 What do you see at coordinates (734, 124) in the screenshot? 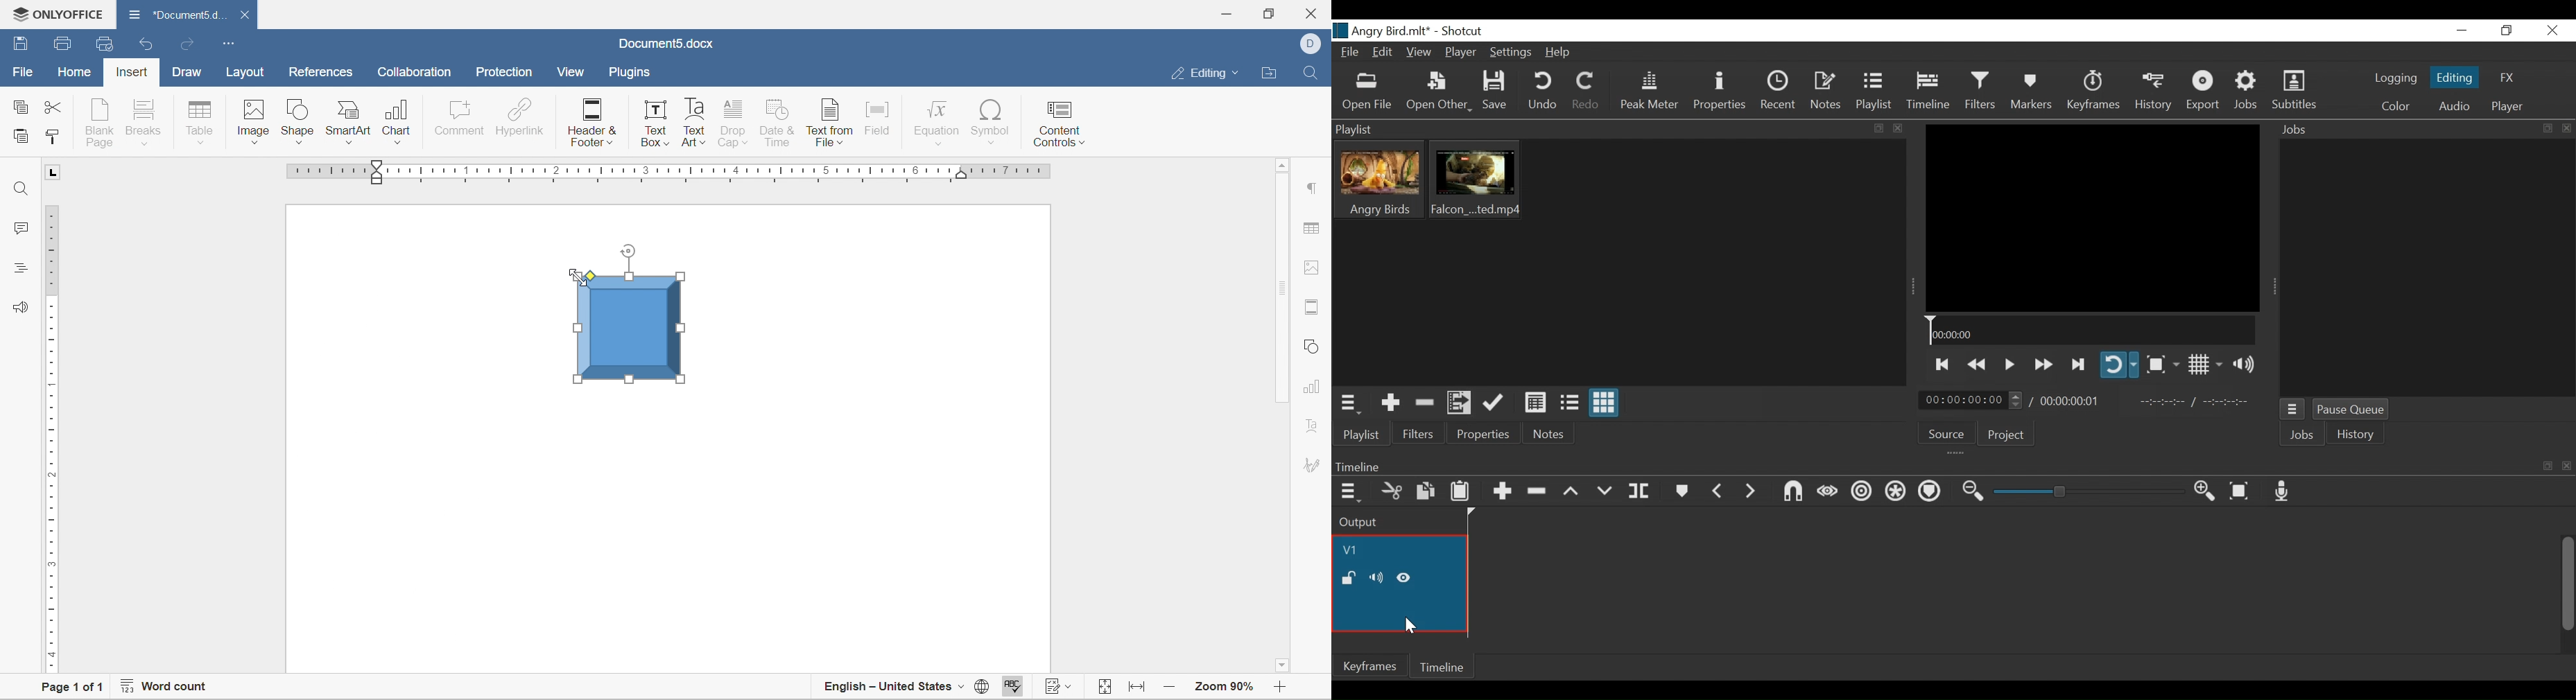
I see `drop cap` at bounding box center [734, 124].